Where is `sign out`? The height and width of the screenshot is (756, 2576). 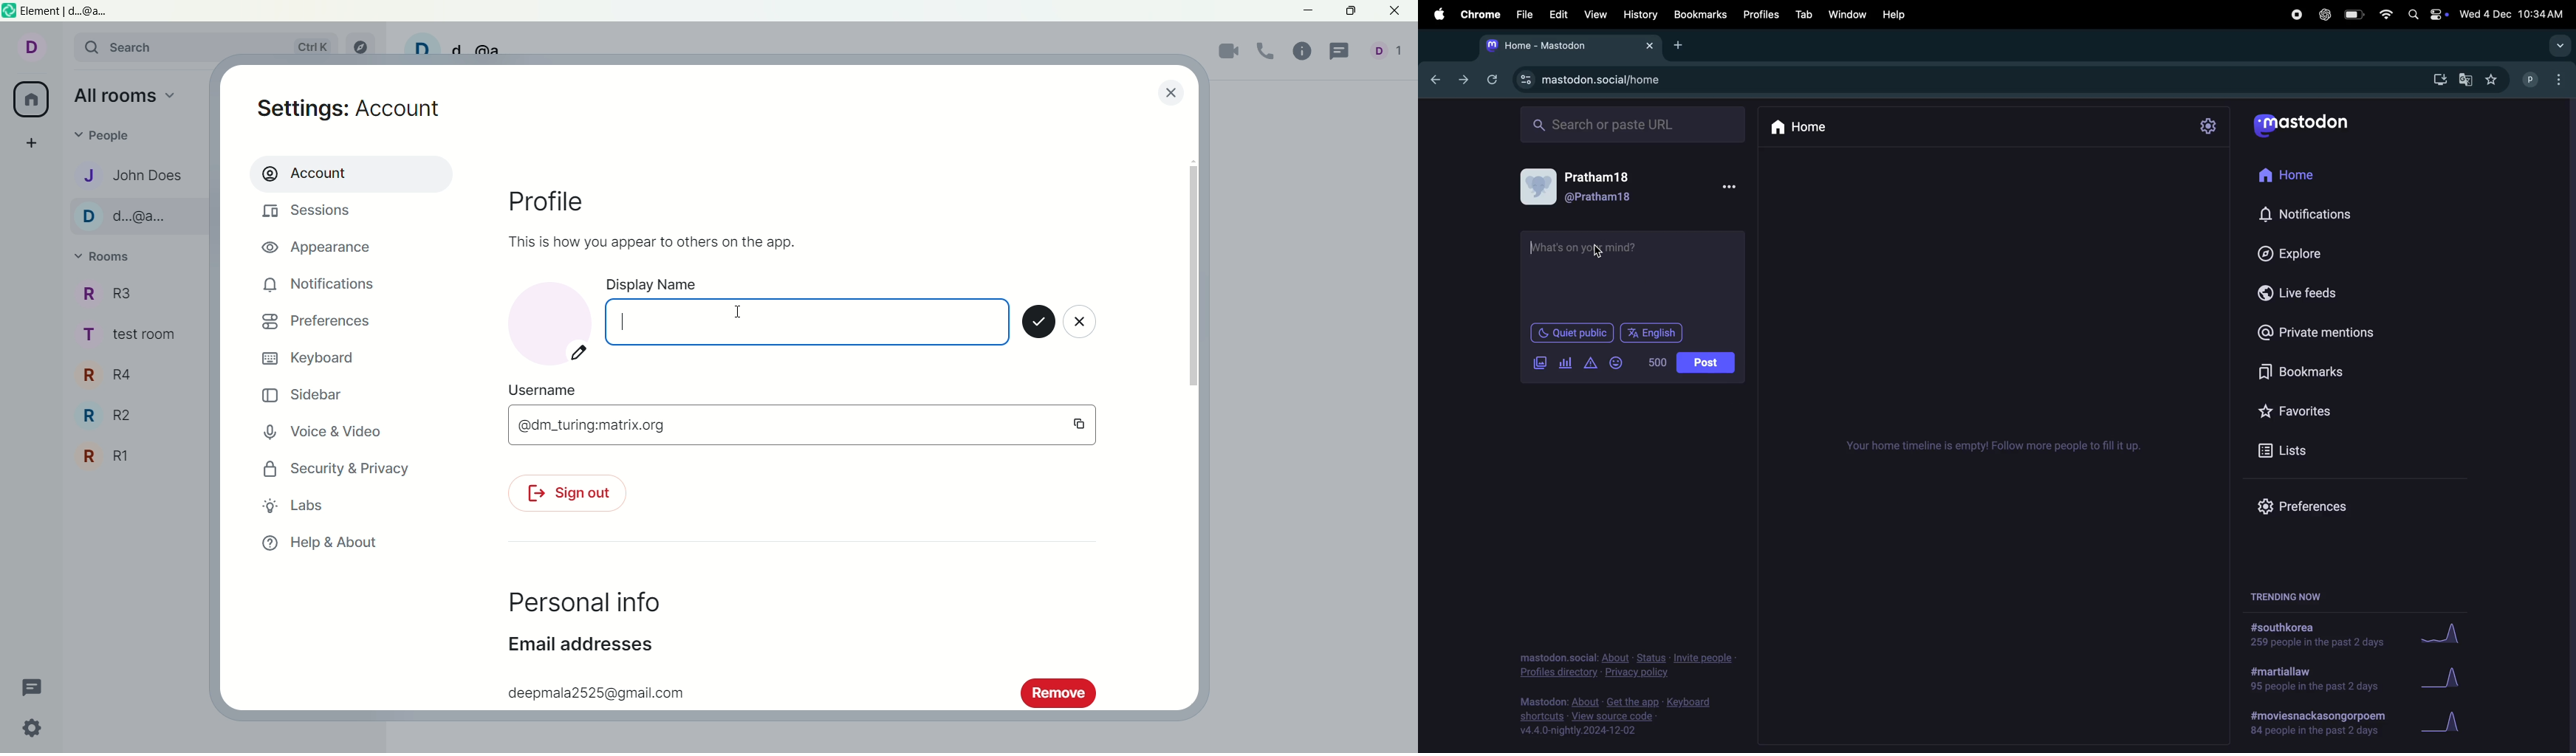 sign out is located at coordinates (565, 495).